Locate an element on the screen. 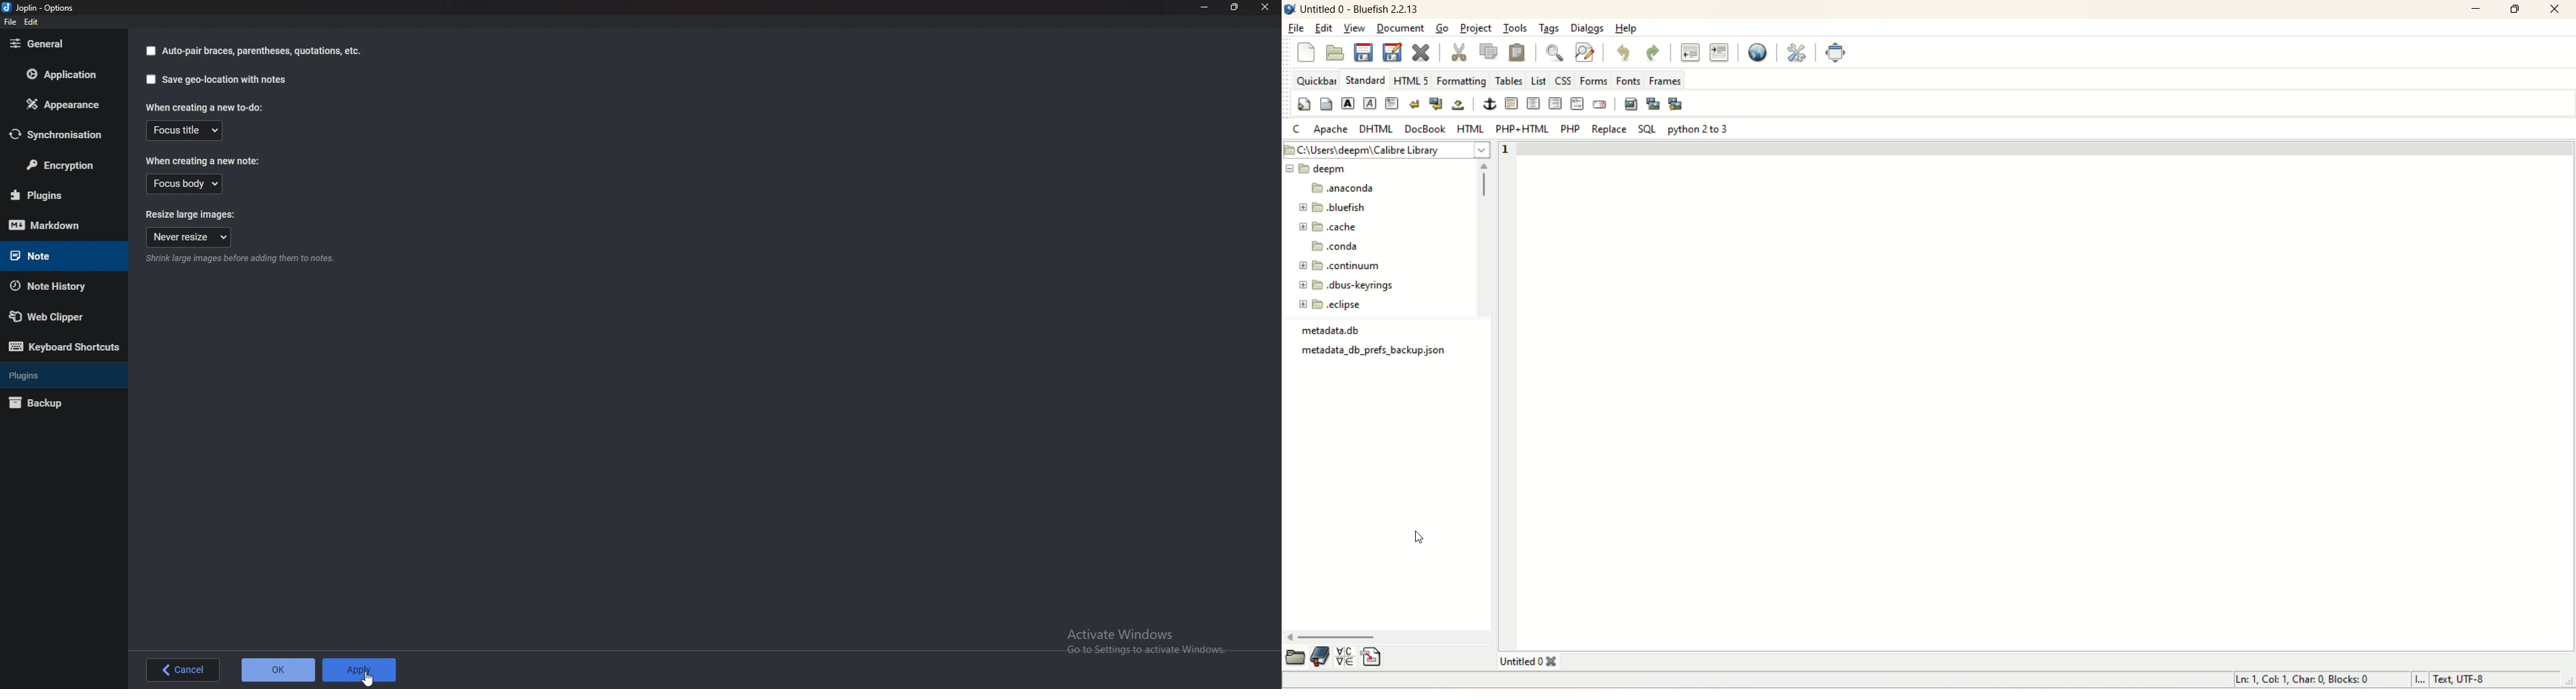 This screenshot has width=2576, height=700. info is located at coordinates (238, 260).